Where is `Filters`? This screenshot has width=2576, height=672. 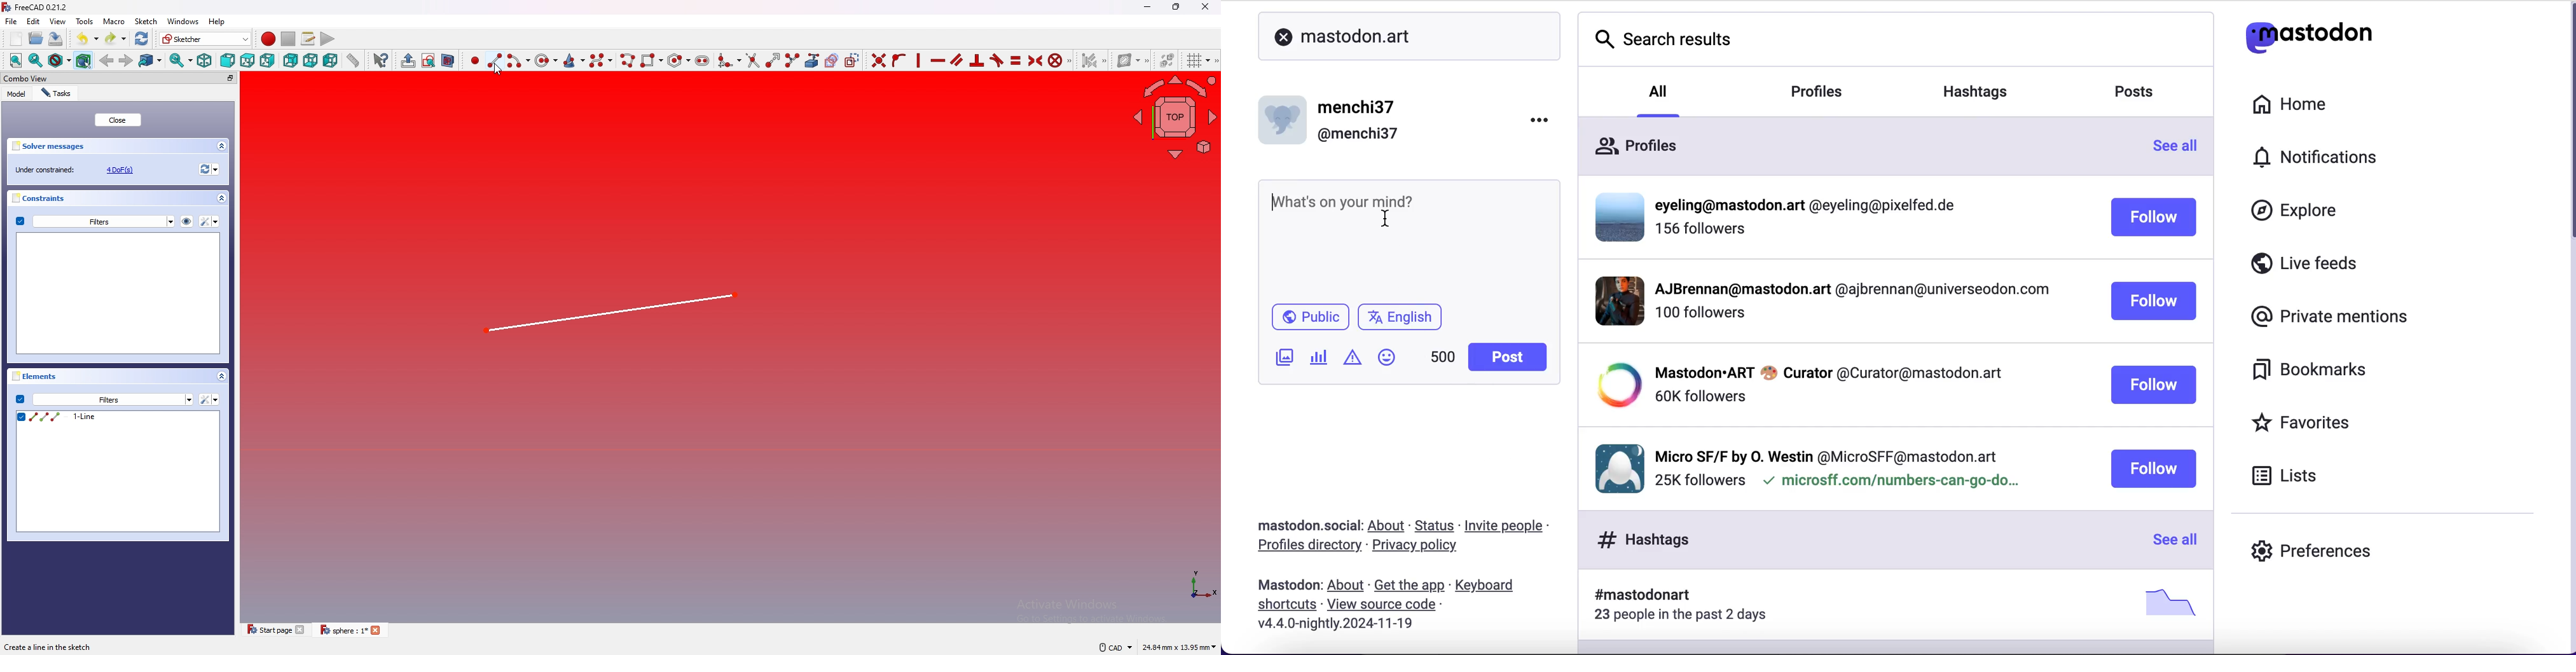 Filters is located at coordinates (104, 221).